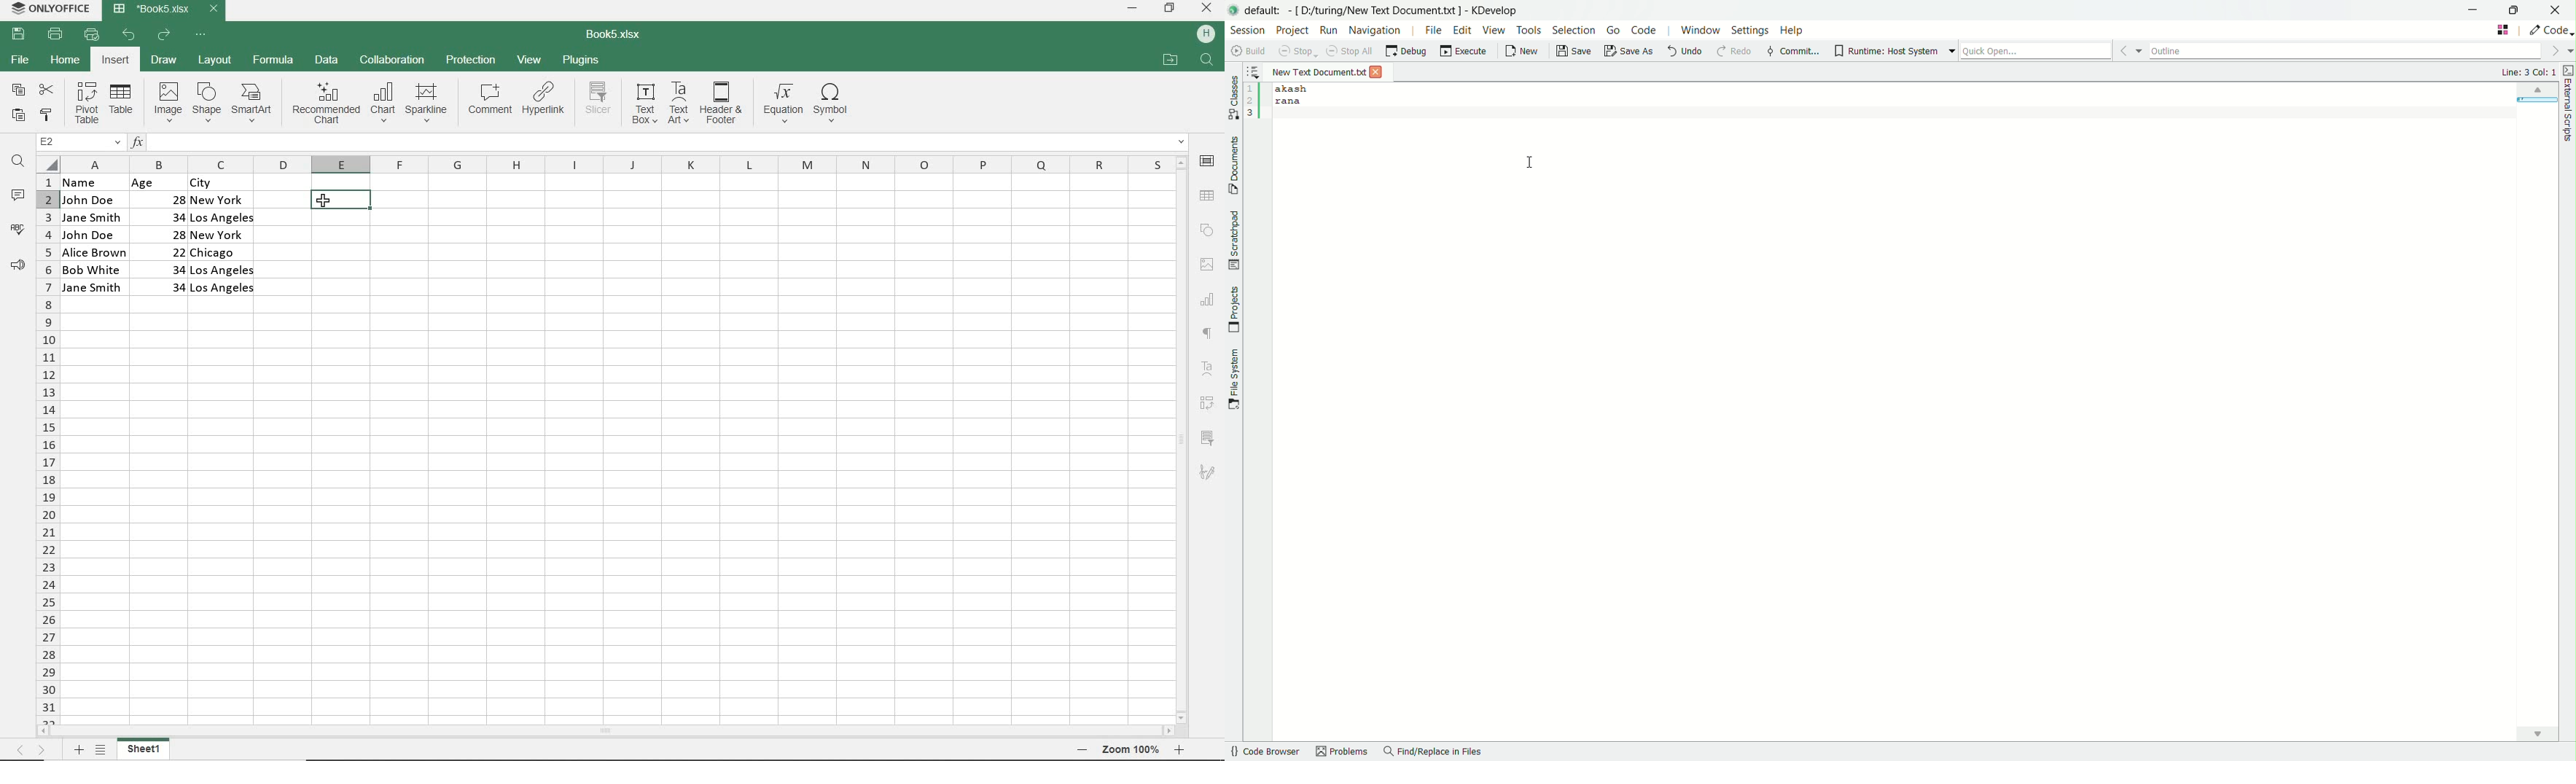  Describe the element at coordinates (1209, 61) in the screenshot. I see `FIND` at that location.